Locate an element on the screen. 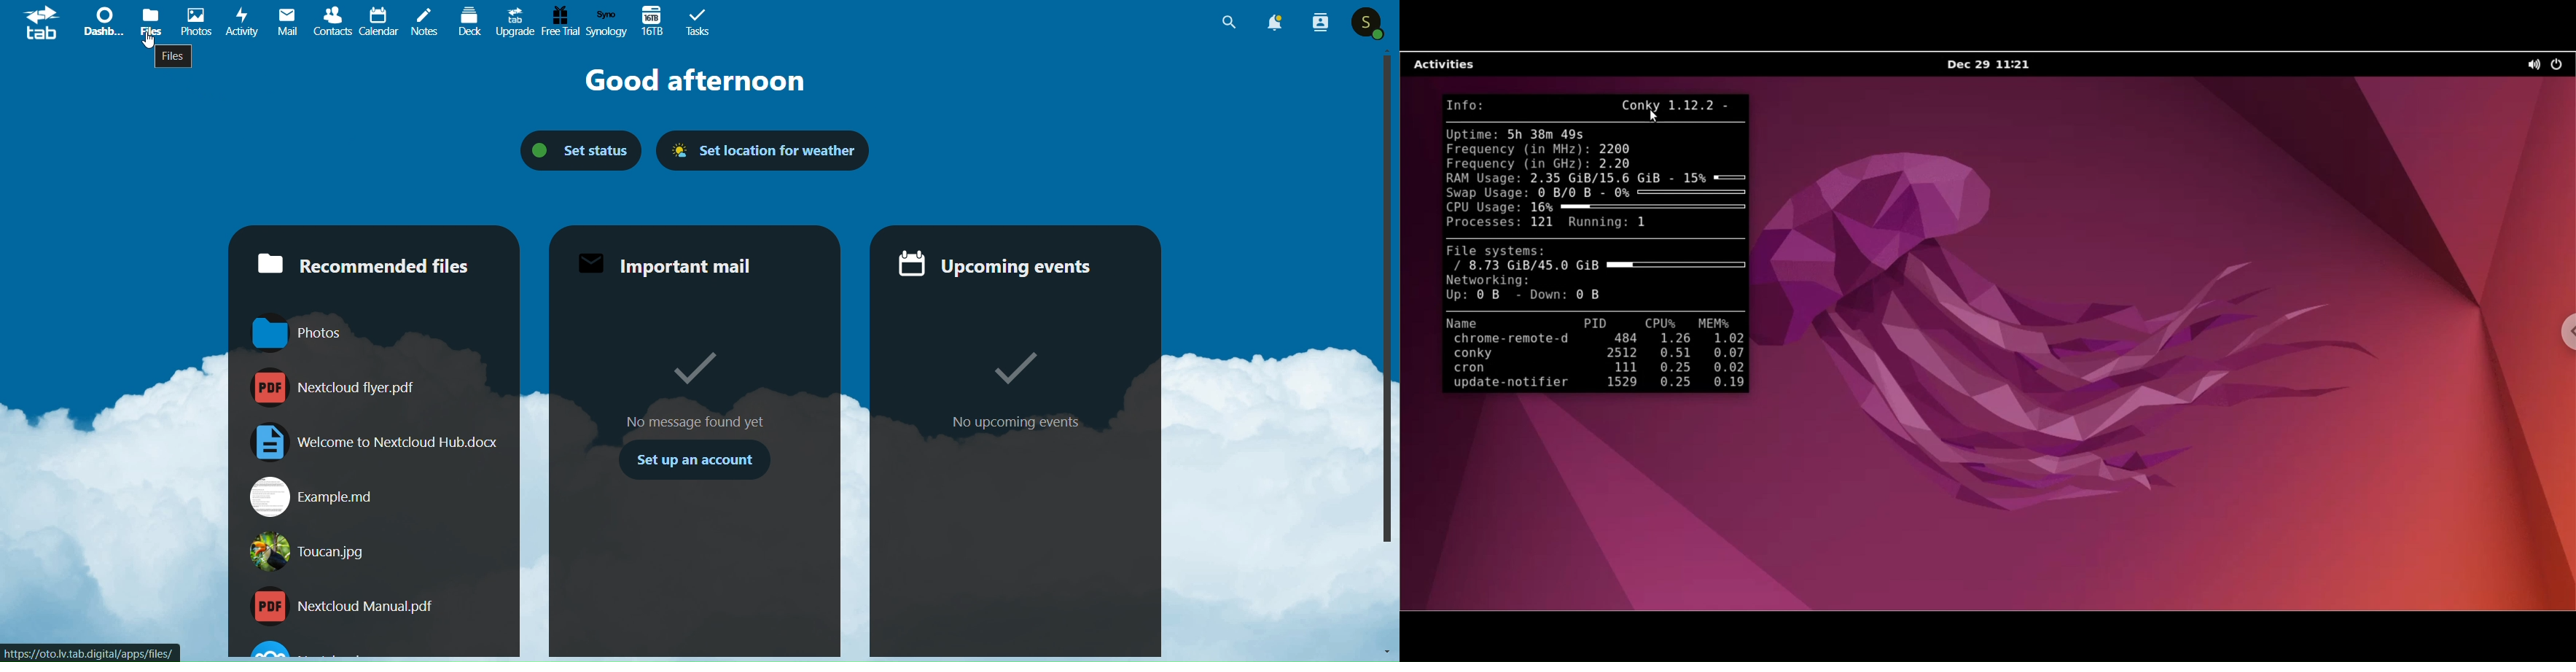  picture is located at coordinates (196, 23).